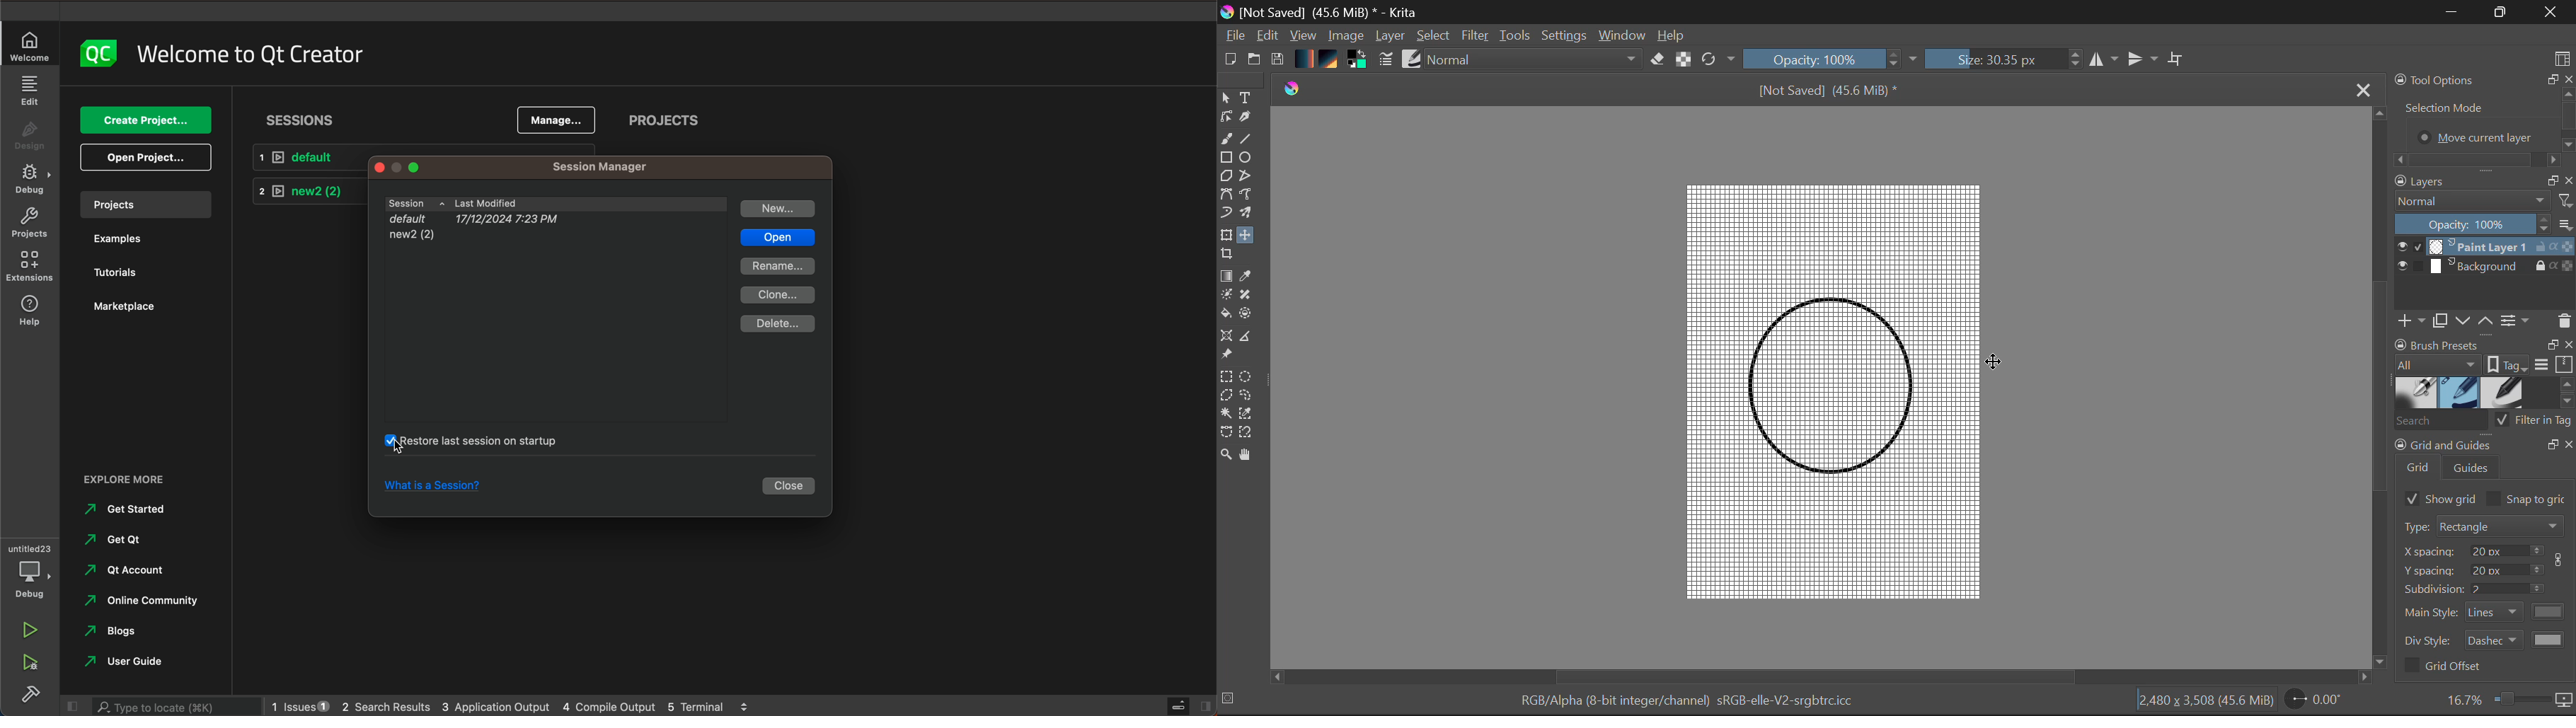 This screenshot has width=2576, height=728. Describe the element at coordinates (2553, 12) in the screenshot. I see `Close` at that location.